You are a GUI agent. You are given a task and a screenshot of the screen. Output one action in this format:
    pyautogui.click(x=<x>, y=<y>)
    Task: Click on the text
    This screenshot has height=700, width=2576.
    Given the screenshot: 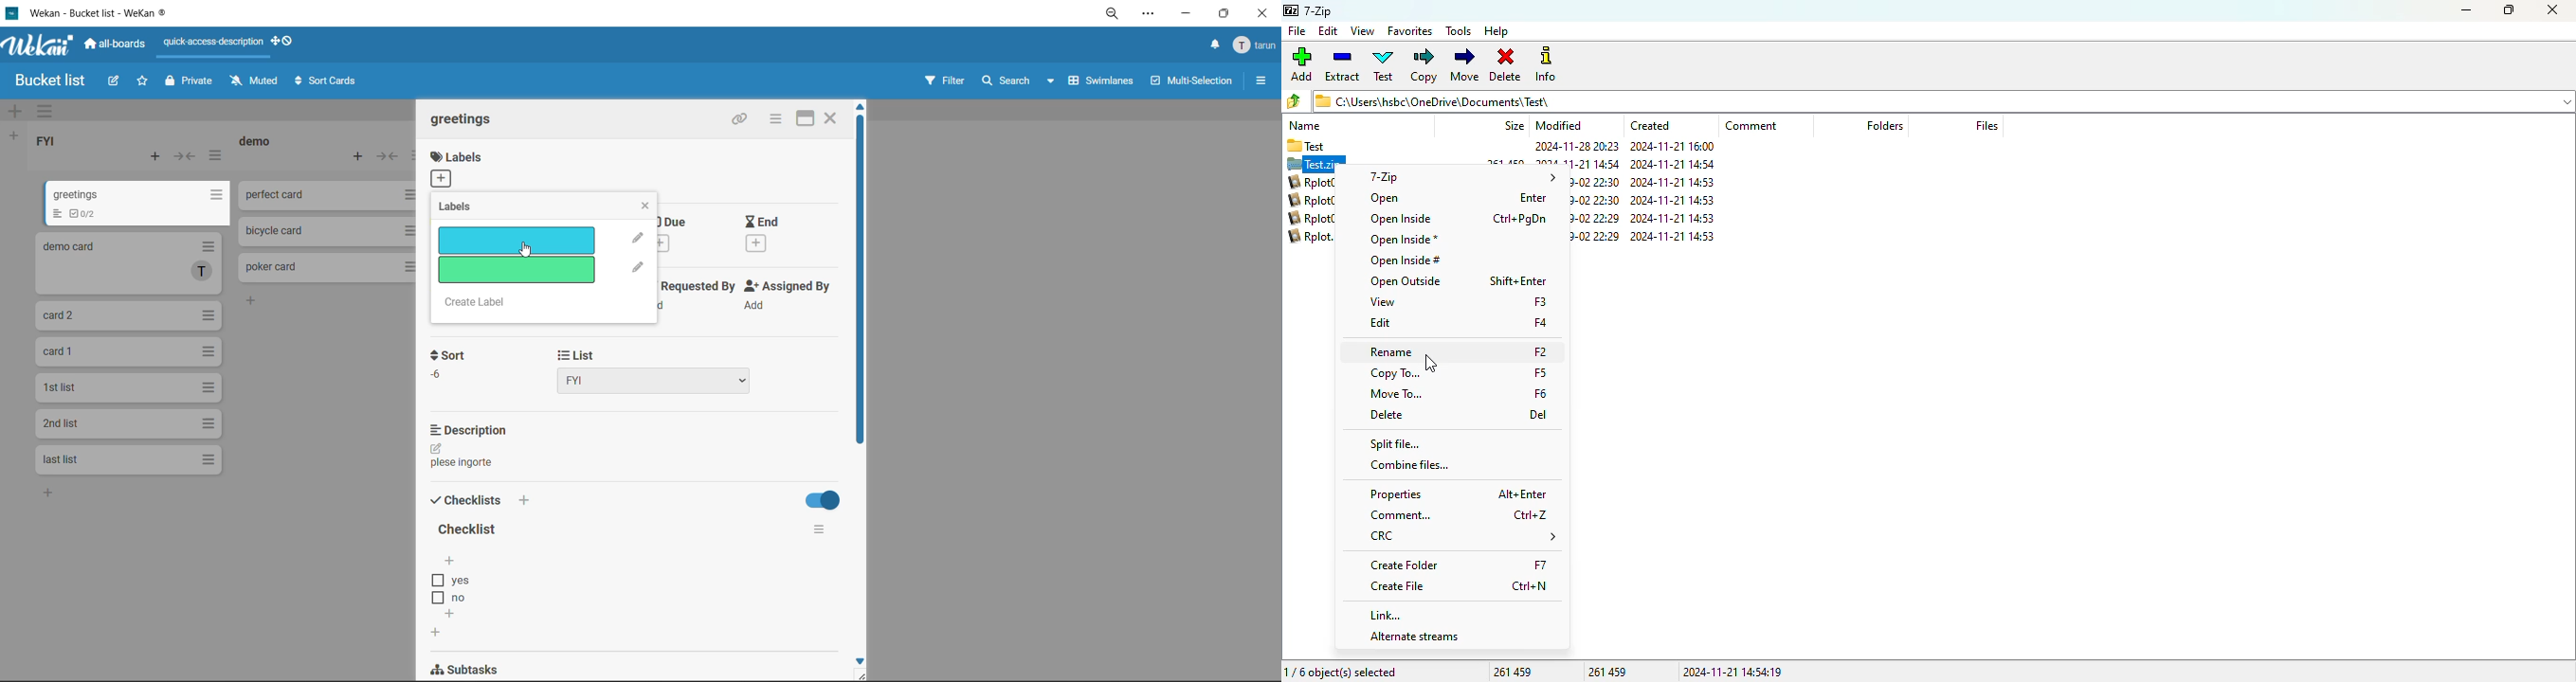 What is the action you would take?
    pyautogui.click(x=467, y=462)
    